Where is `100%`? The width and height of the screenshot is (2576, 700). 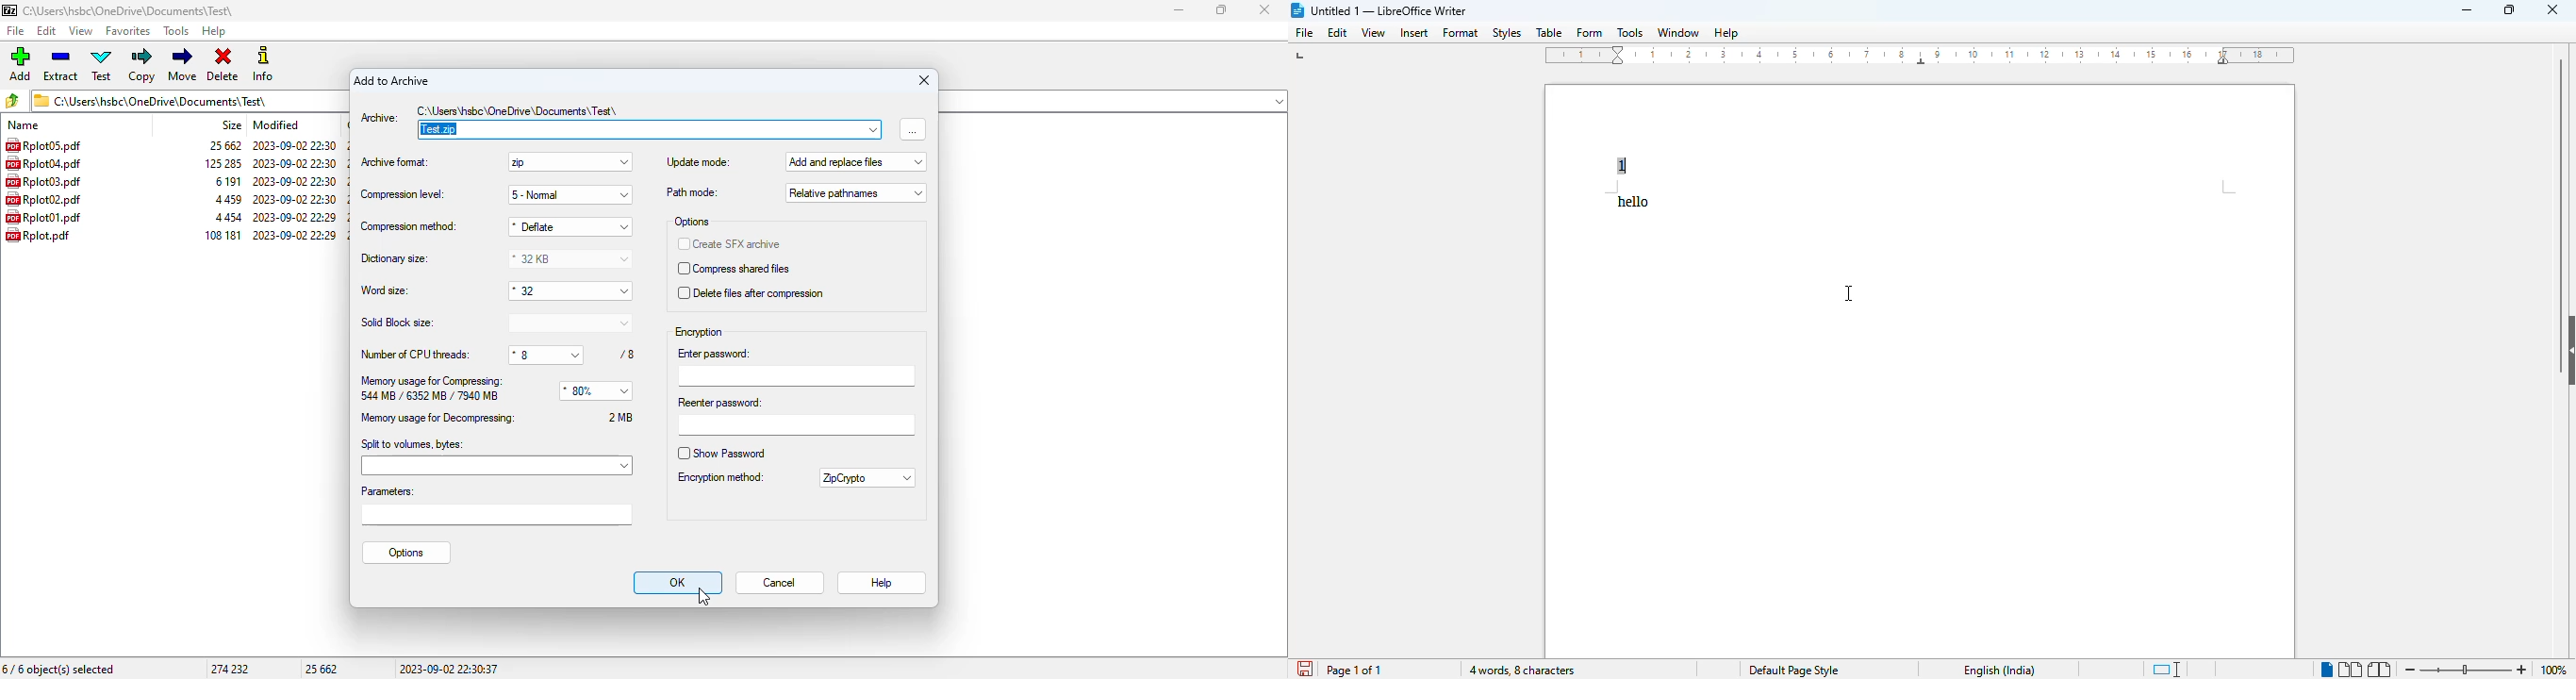
100% is located at coordinates (2552, 671).